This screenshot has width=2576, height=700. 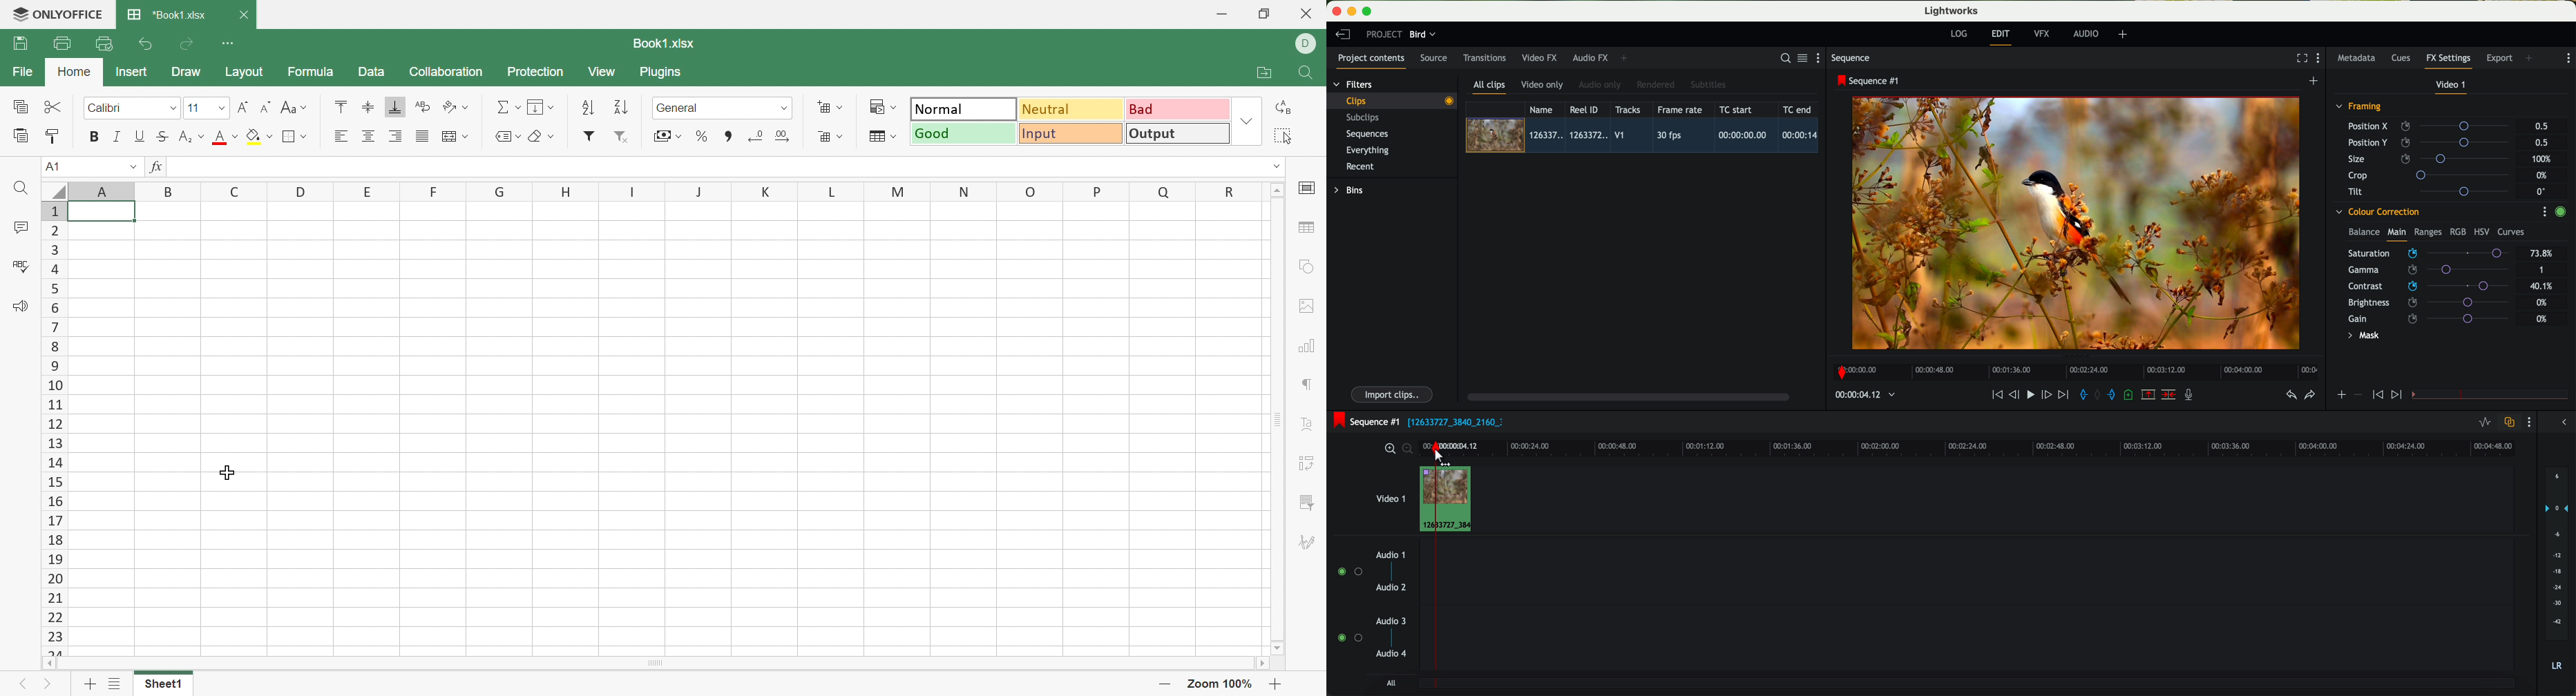 What do you see at coordinates (1600, 85) in the screenshot?
I see `audio only` at bounding box center [1600, 85].